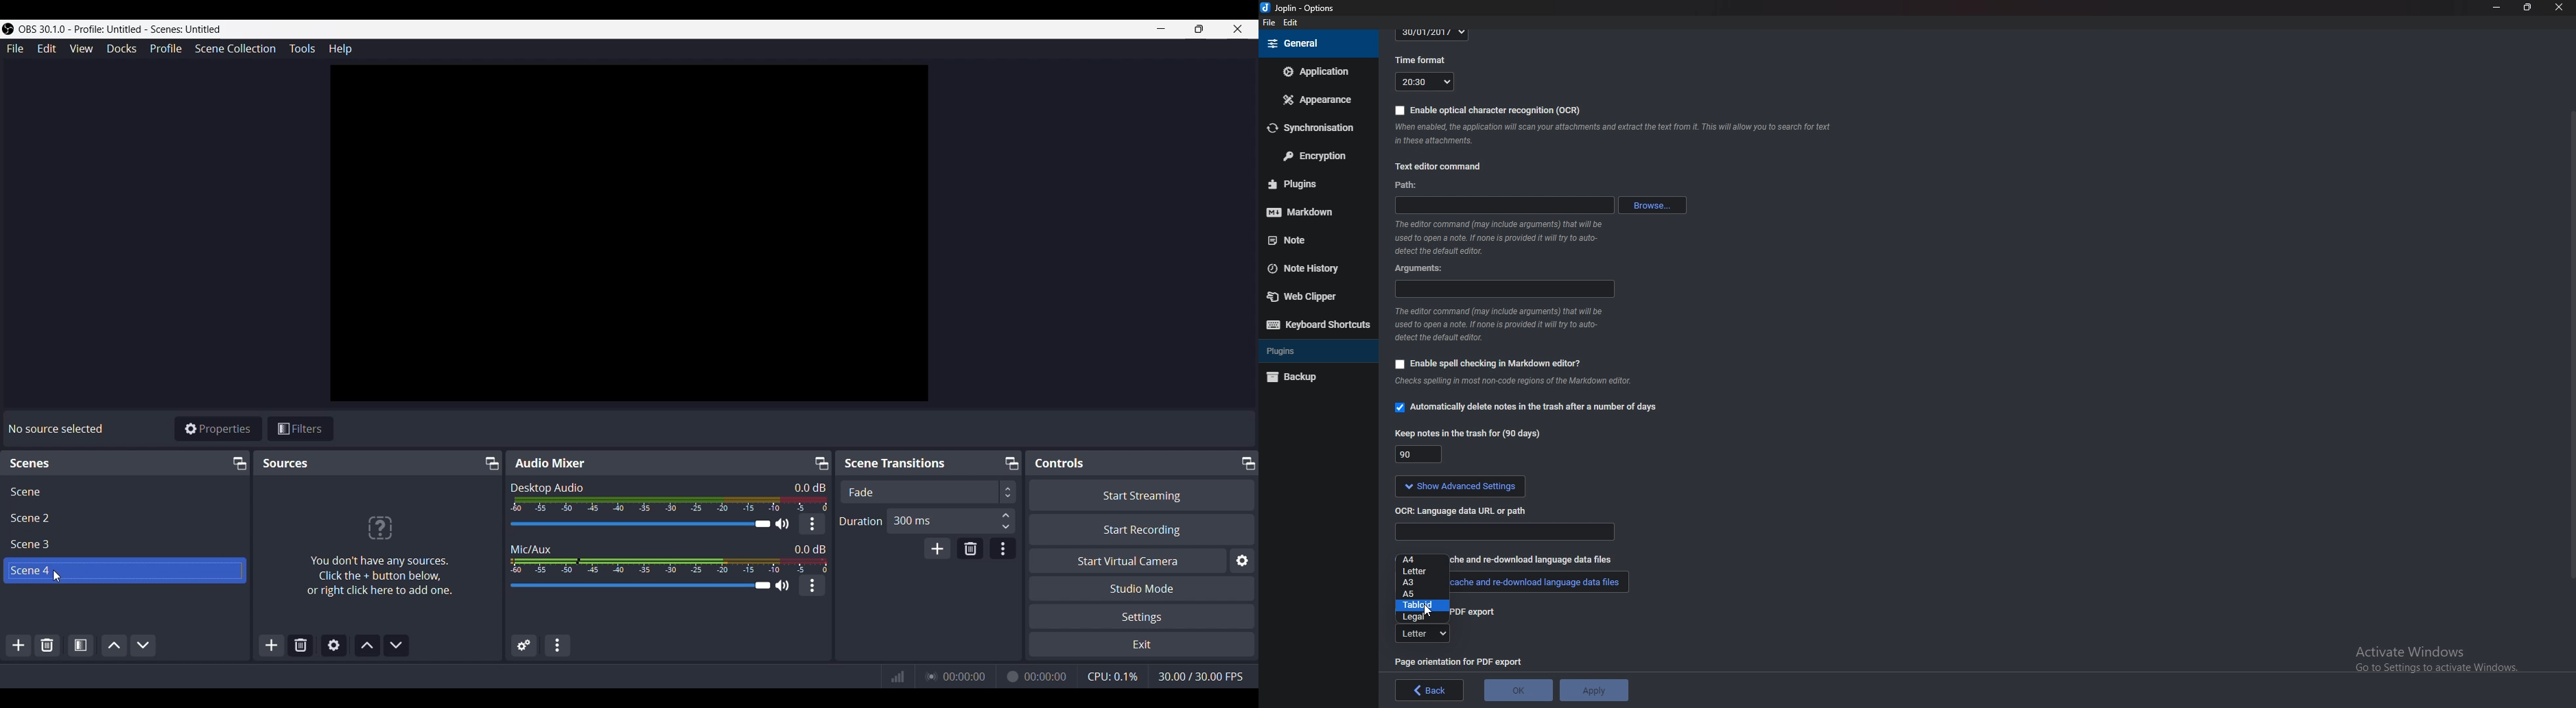 The image size is (2576, 728). What do you see at coordinates (1536, 558) in the screenshot?
I see `cache and re-download language data files` at bounding box center [1536, 558].